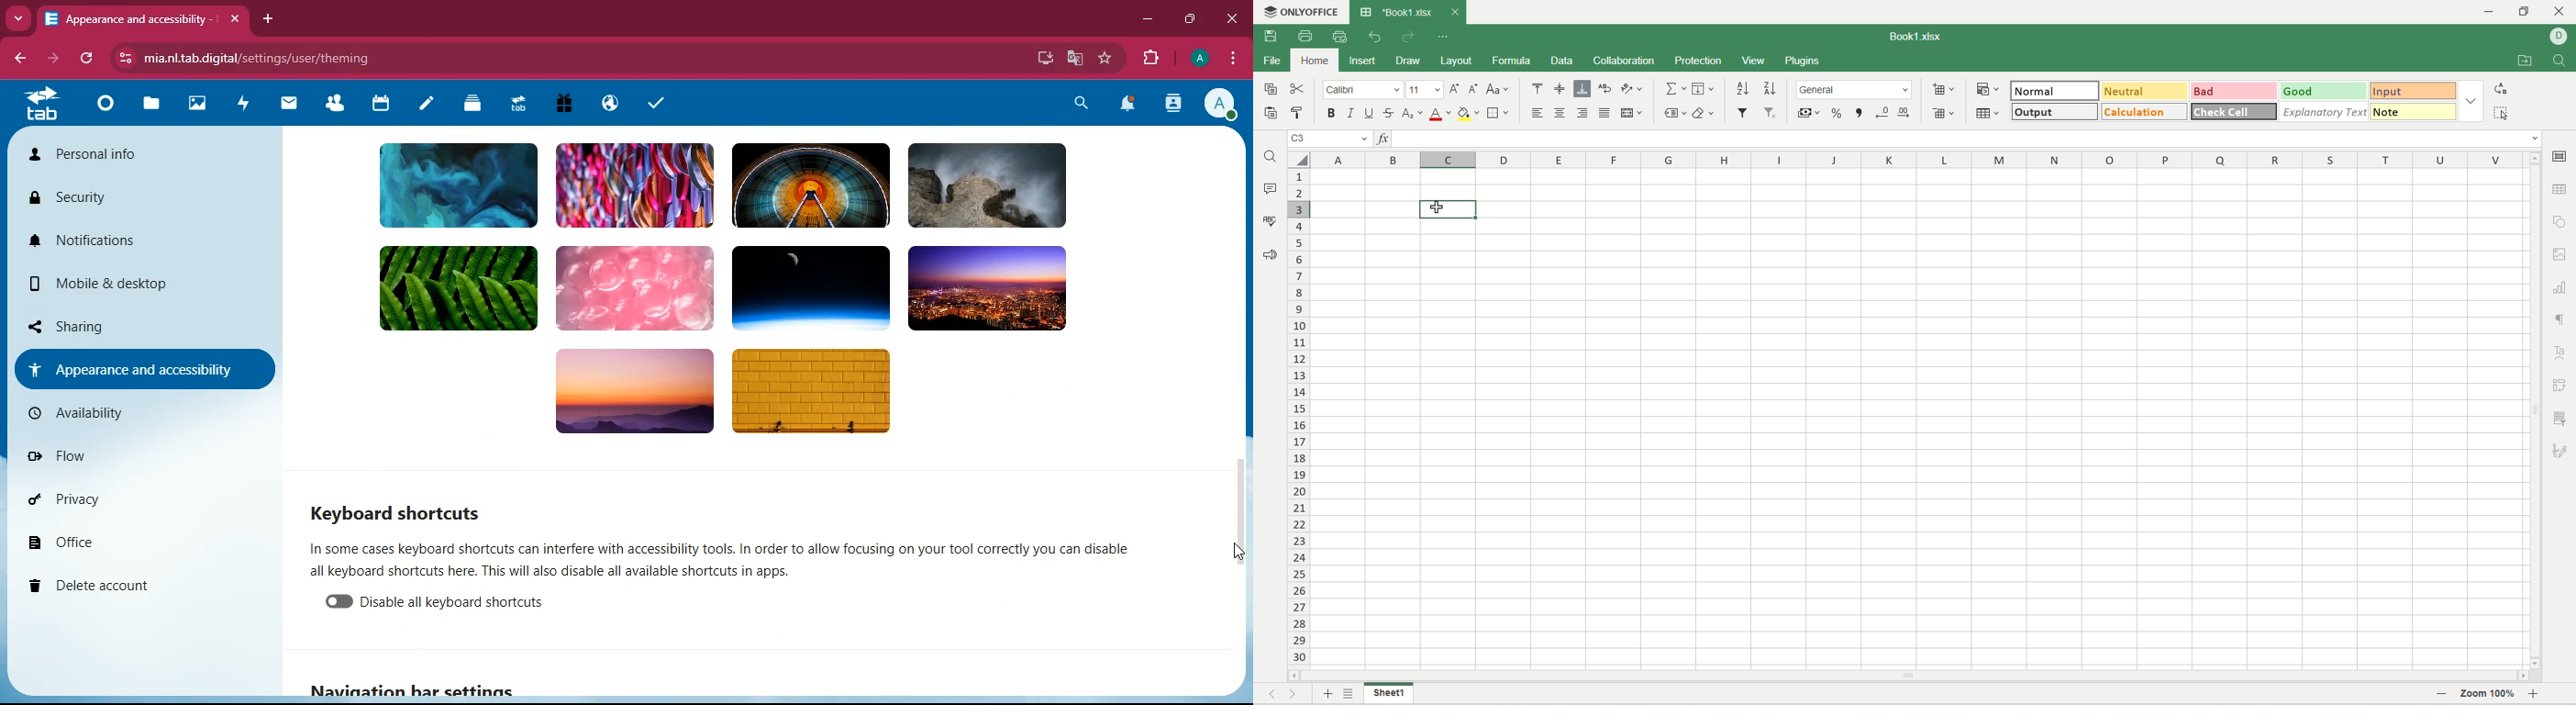 This screenshot has height=728, width=2576. I want to click on extension, so click(1149, 59).